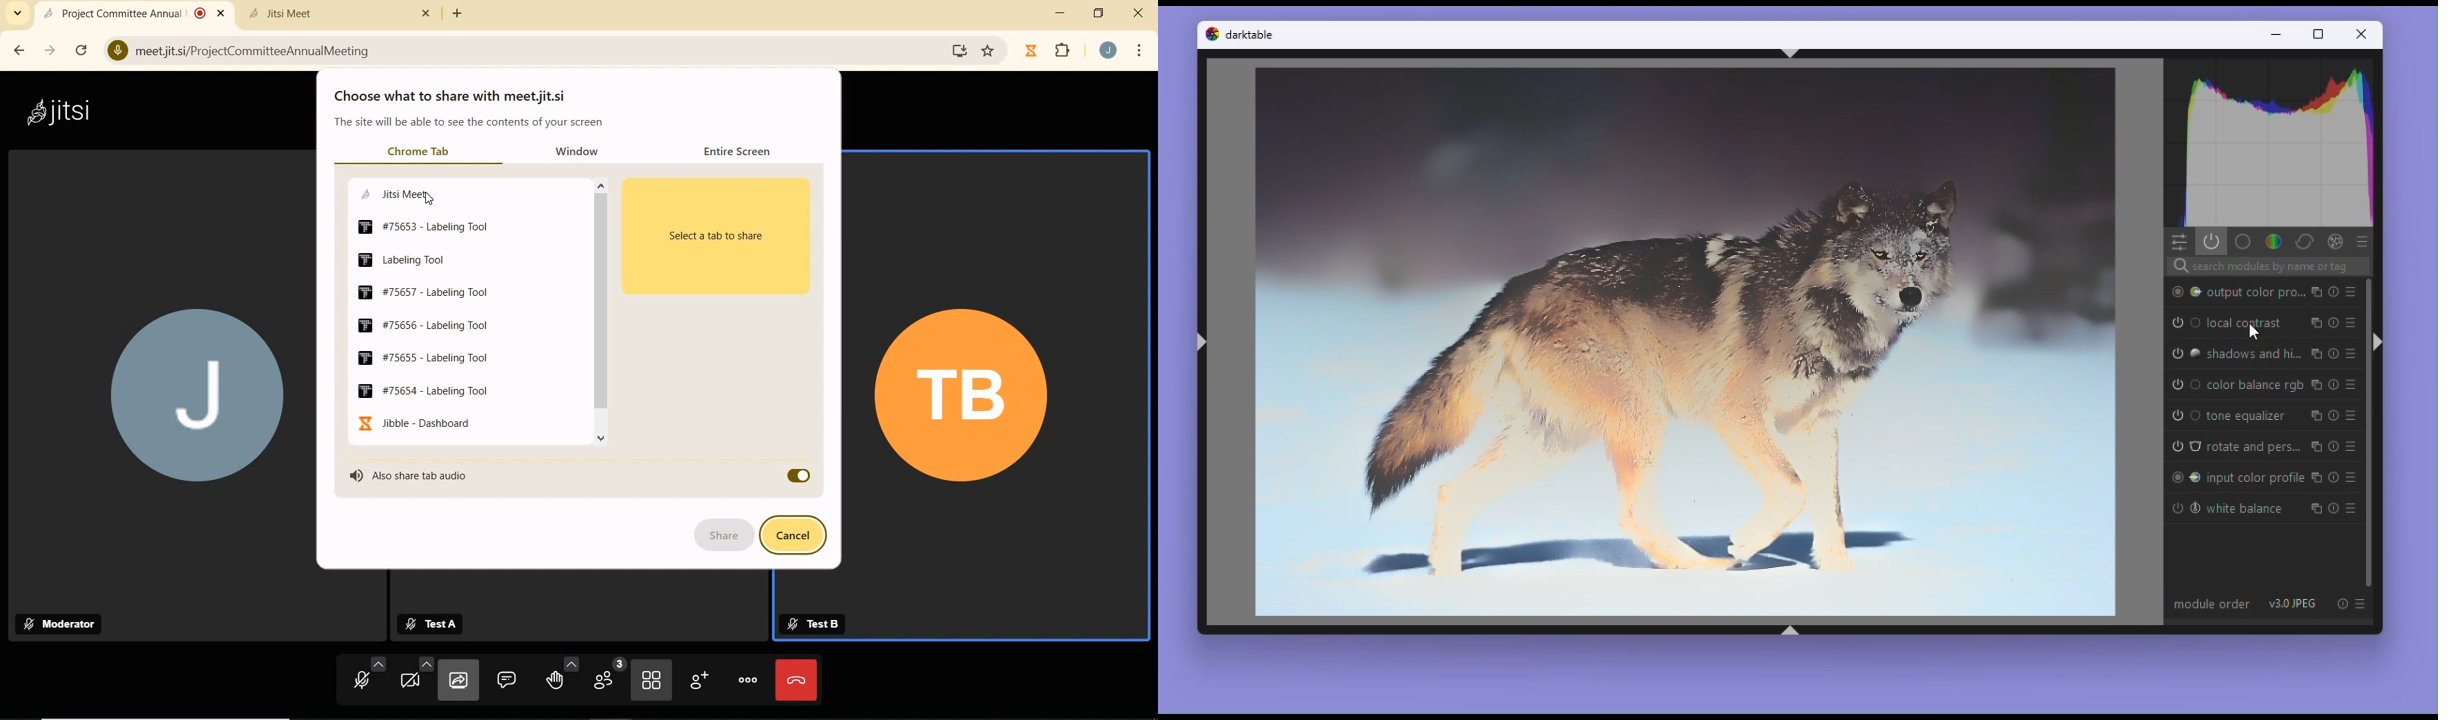 Image resolution: width=2464 pixels, height=728 pixels. Describe the element at coordinates (748, 679) in the screenshot. I see `more actions` at that location.